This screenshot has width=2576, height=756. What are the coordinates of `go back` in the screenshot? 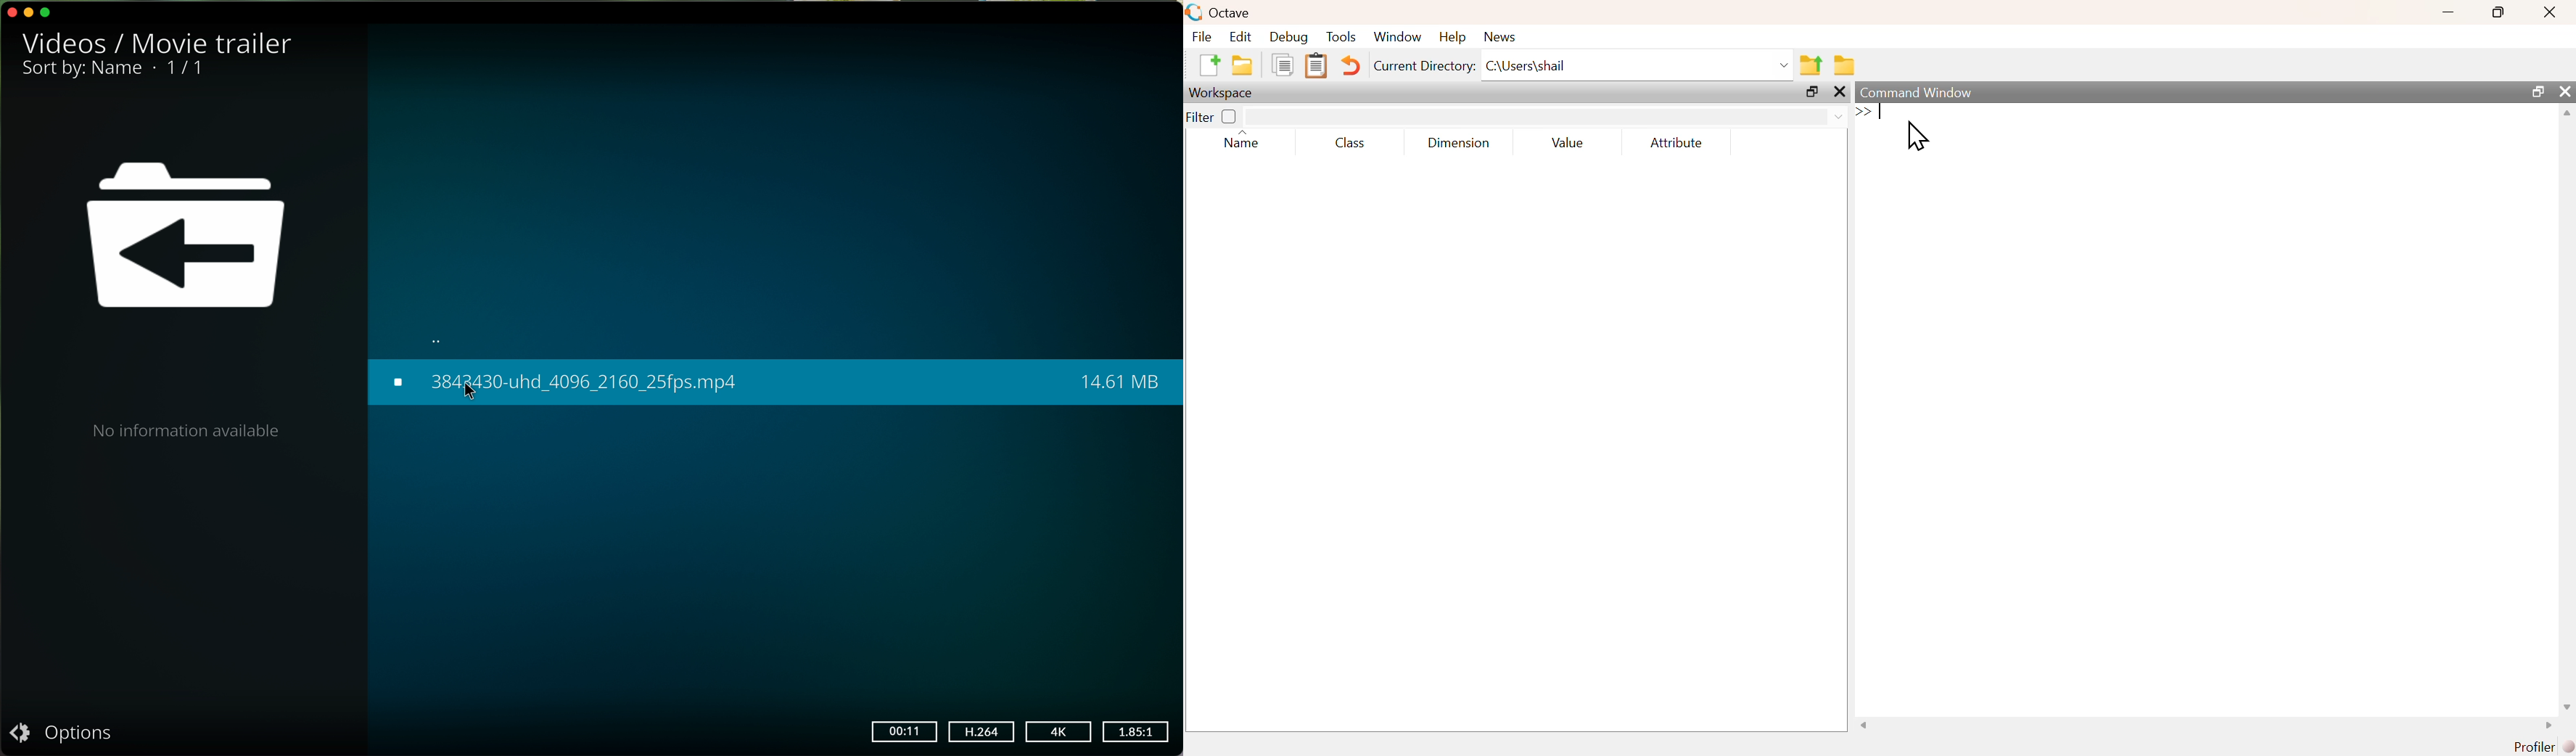 It's located at (442, 336).